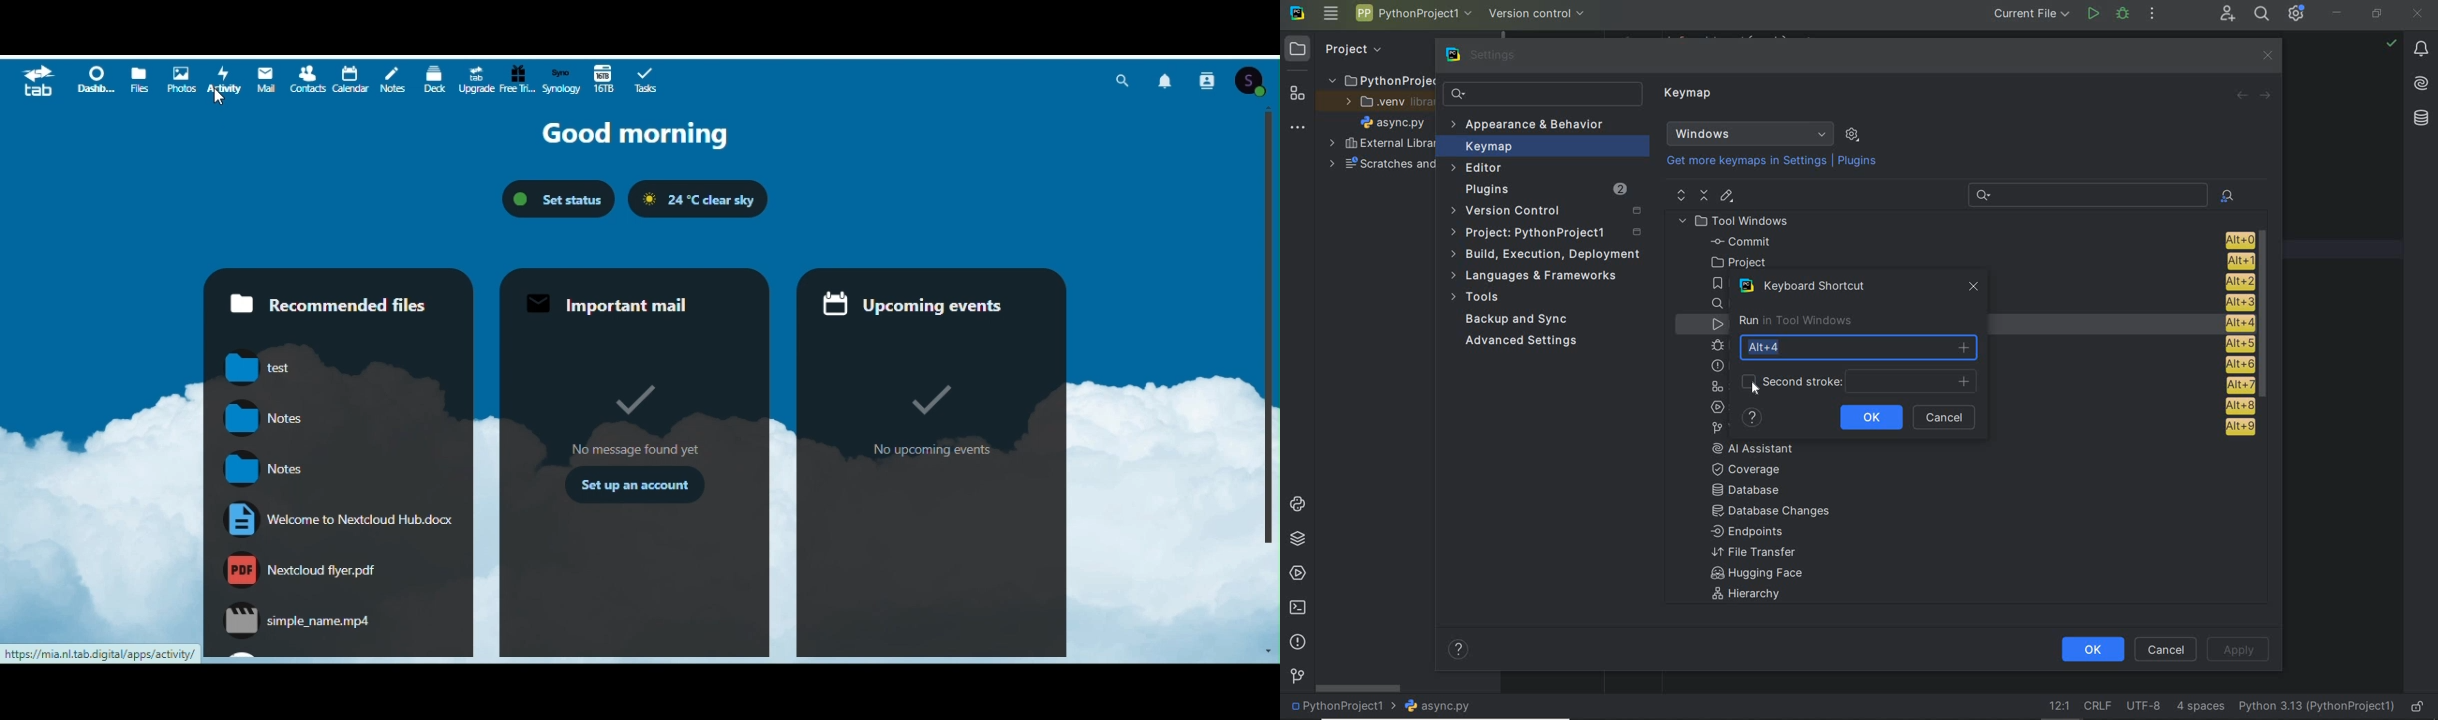  Describe the element at coordinates (339, 462) in the screenshot. I see `Recommended files` at that location.